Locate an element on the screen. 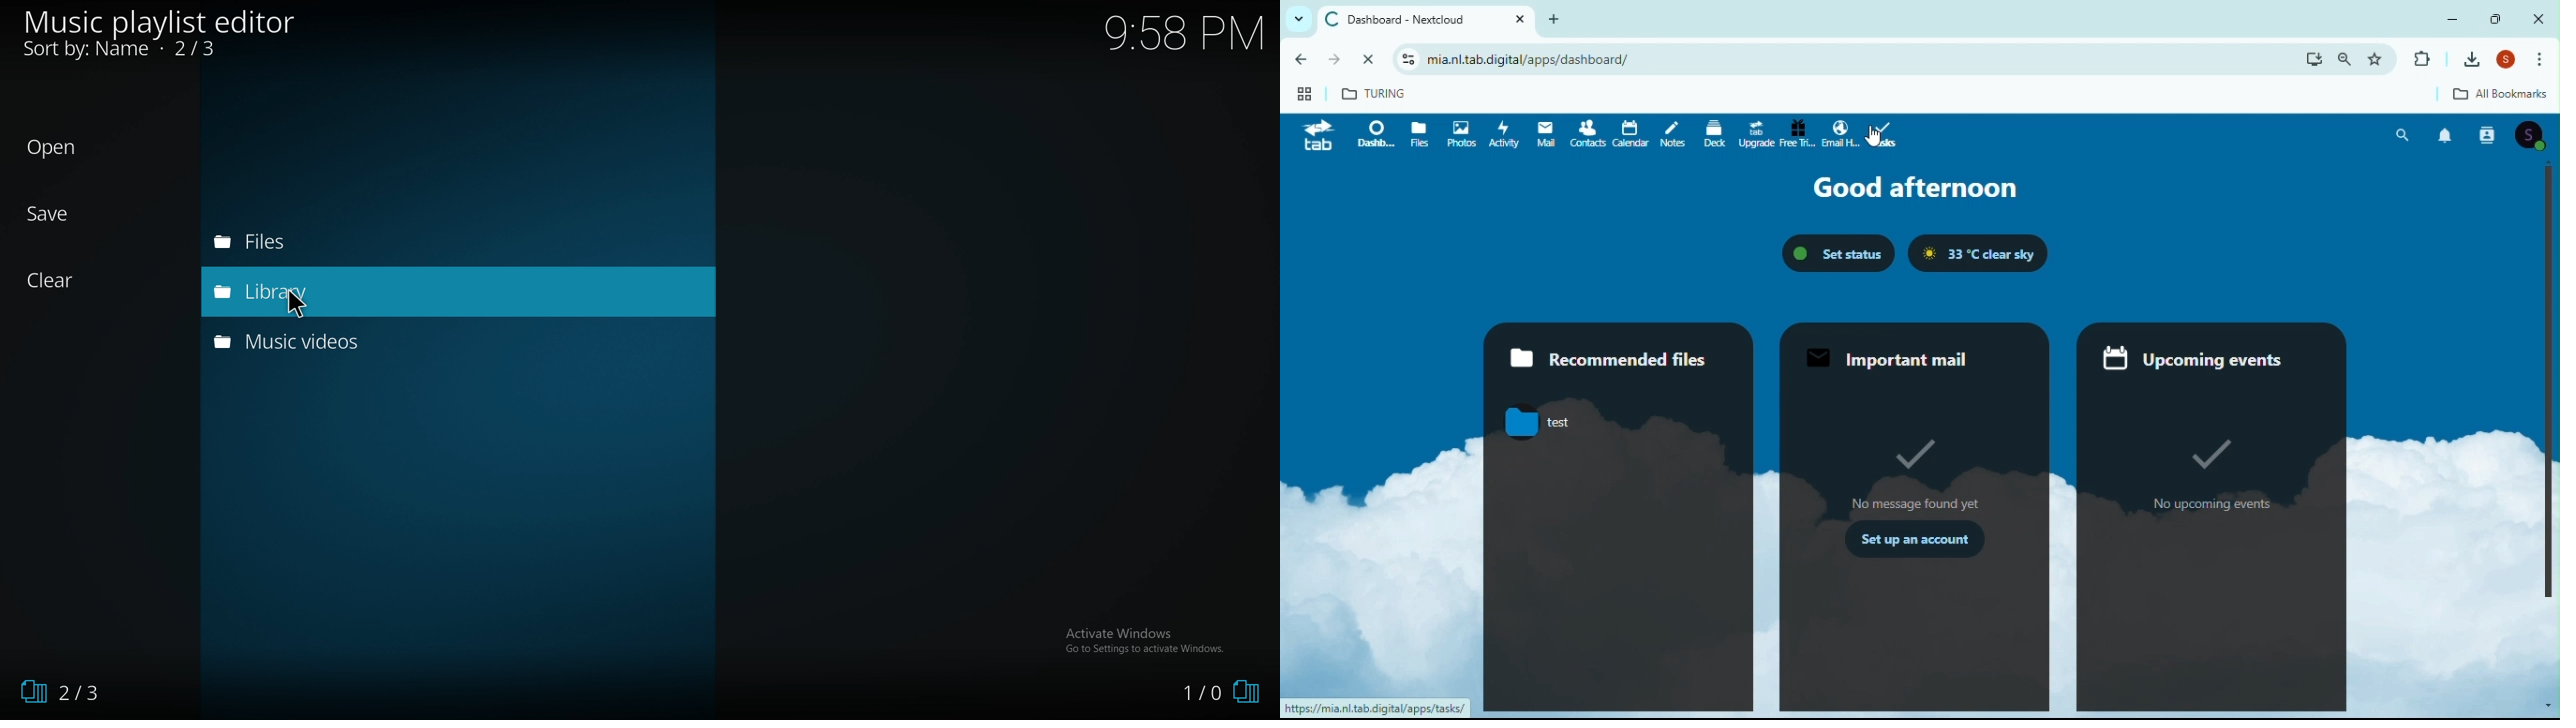 The image size is (2576, 728). Set status is located at coordinates (1840, 253).